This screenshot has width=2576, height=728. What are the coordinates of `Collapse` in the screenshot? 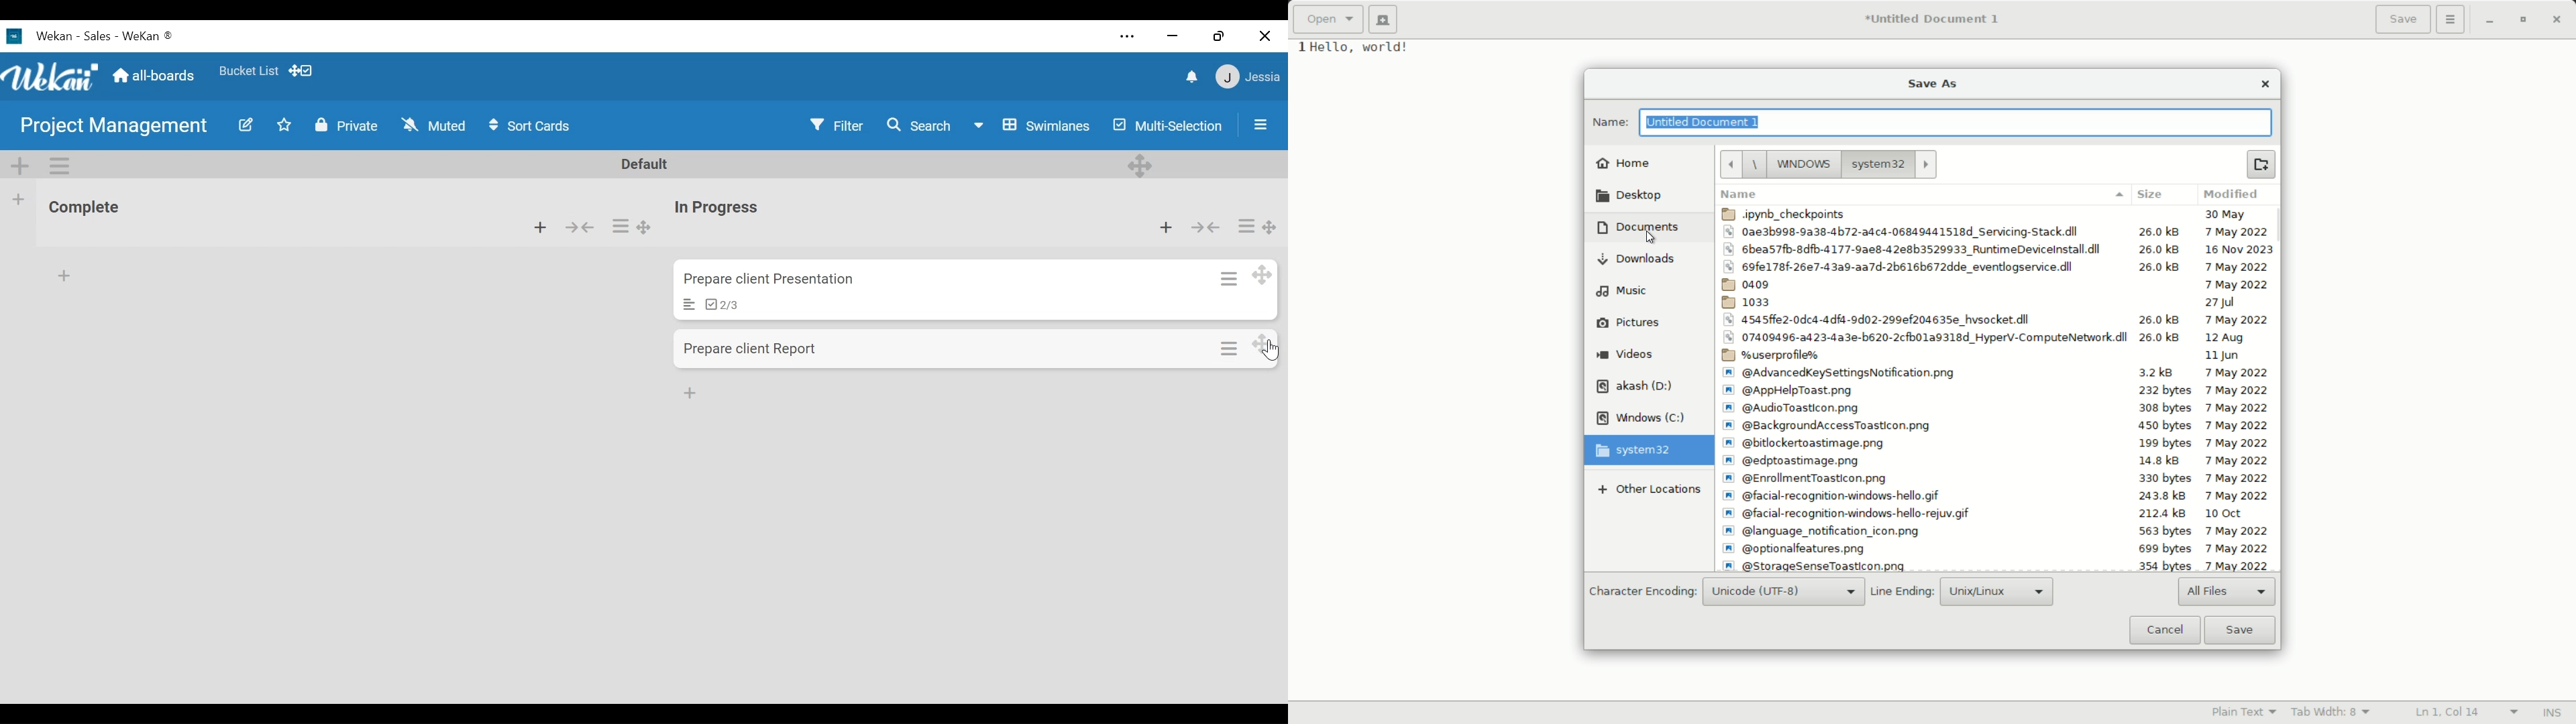 It's located at (582, 228).